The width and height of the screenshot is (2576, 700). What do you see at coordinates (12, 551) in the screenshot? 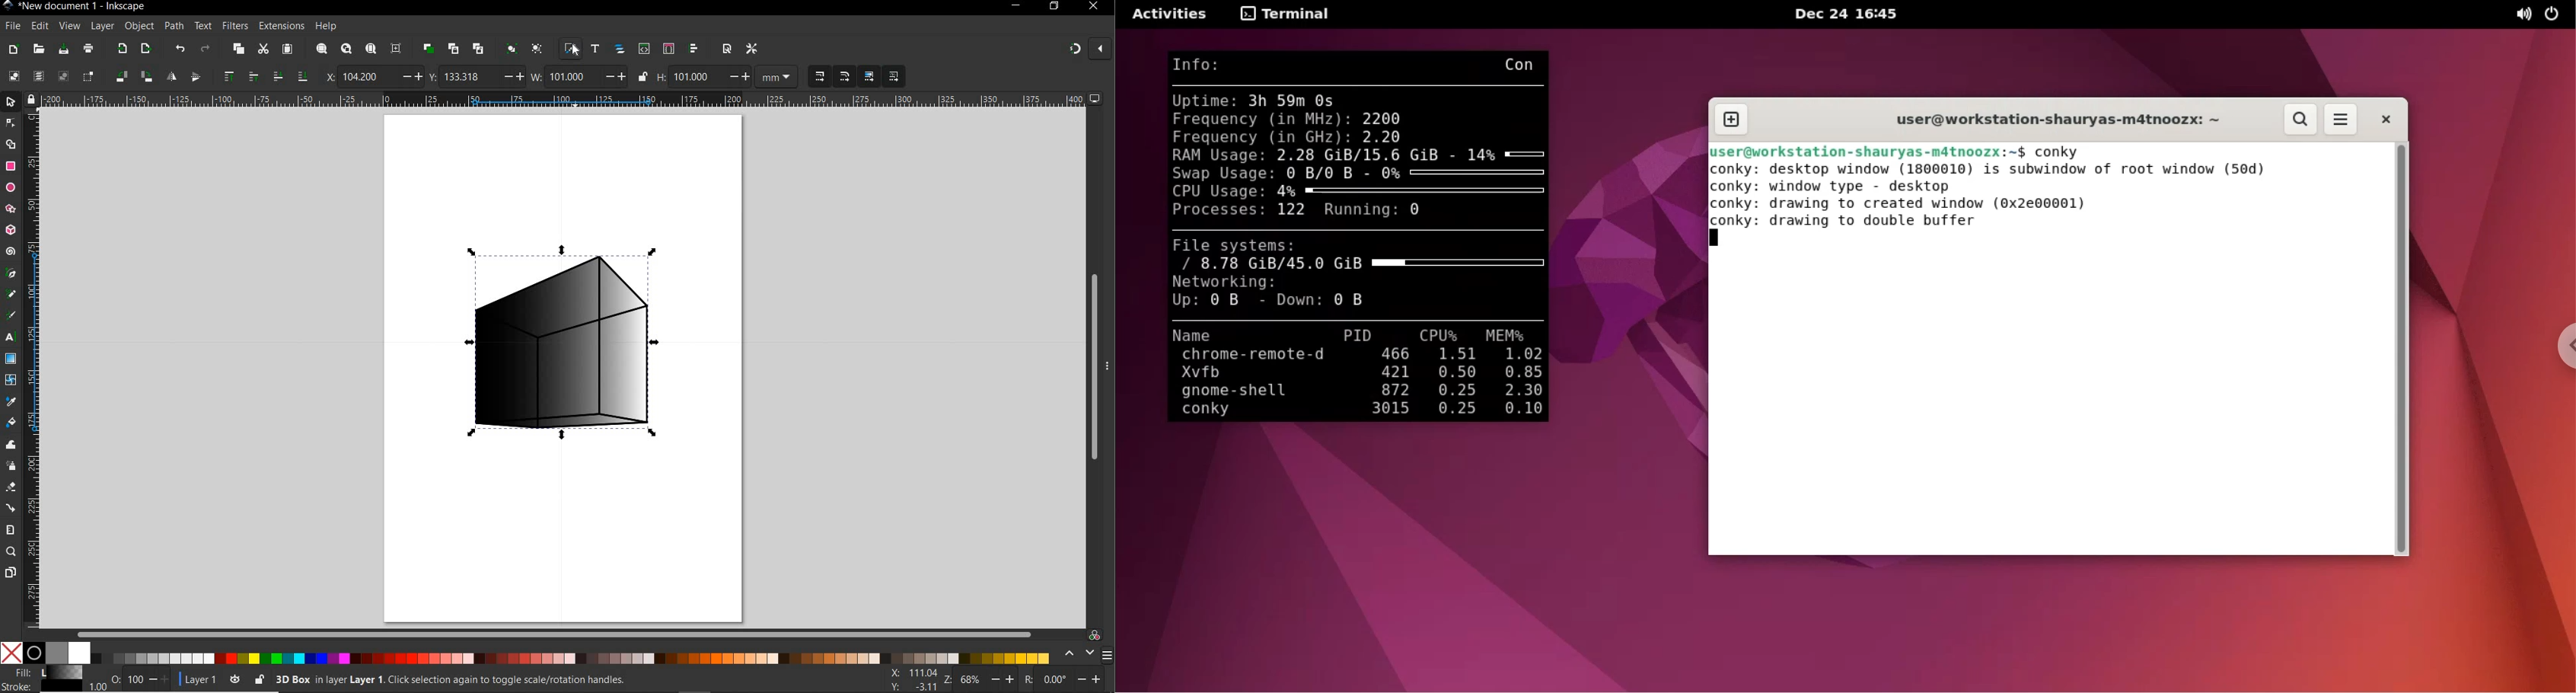
I see `ZOOM TOOL` at bounding box center [12, 551].